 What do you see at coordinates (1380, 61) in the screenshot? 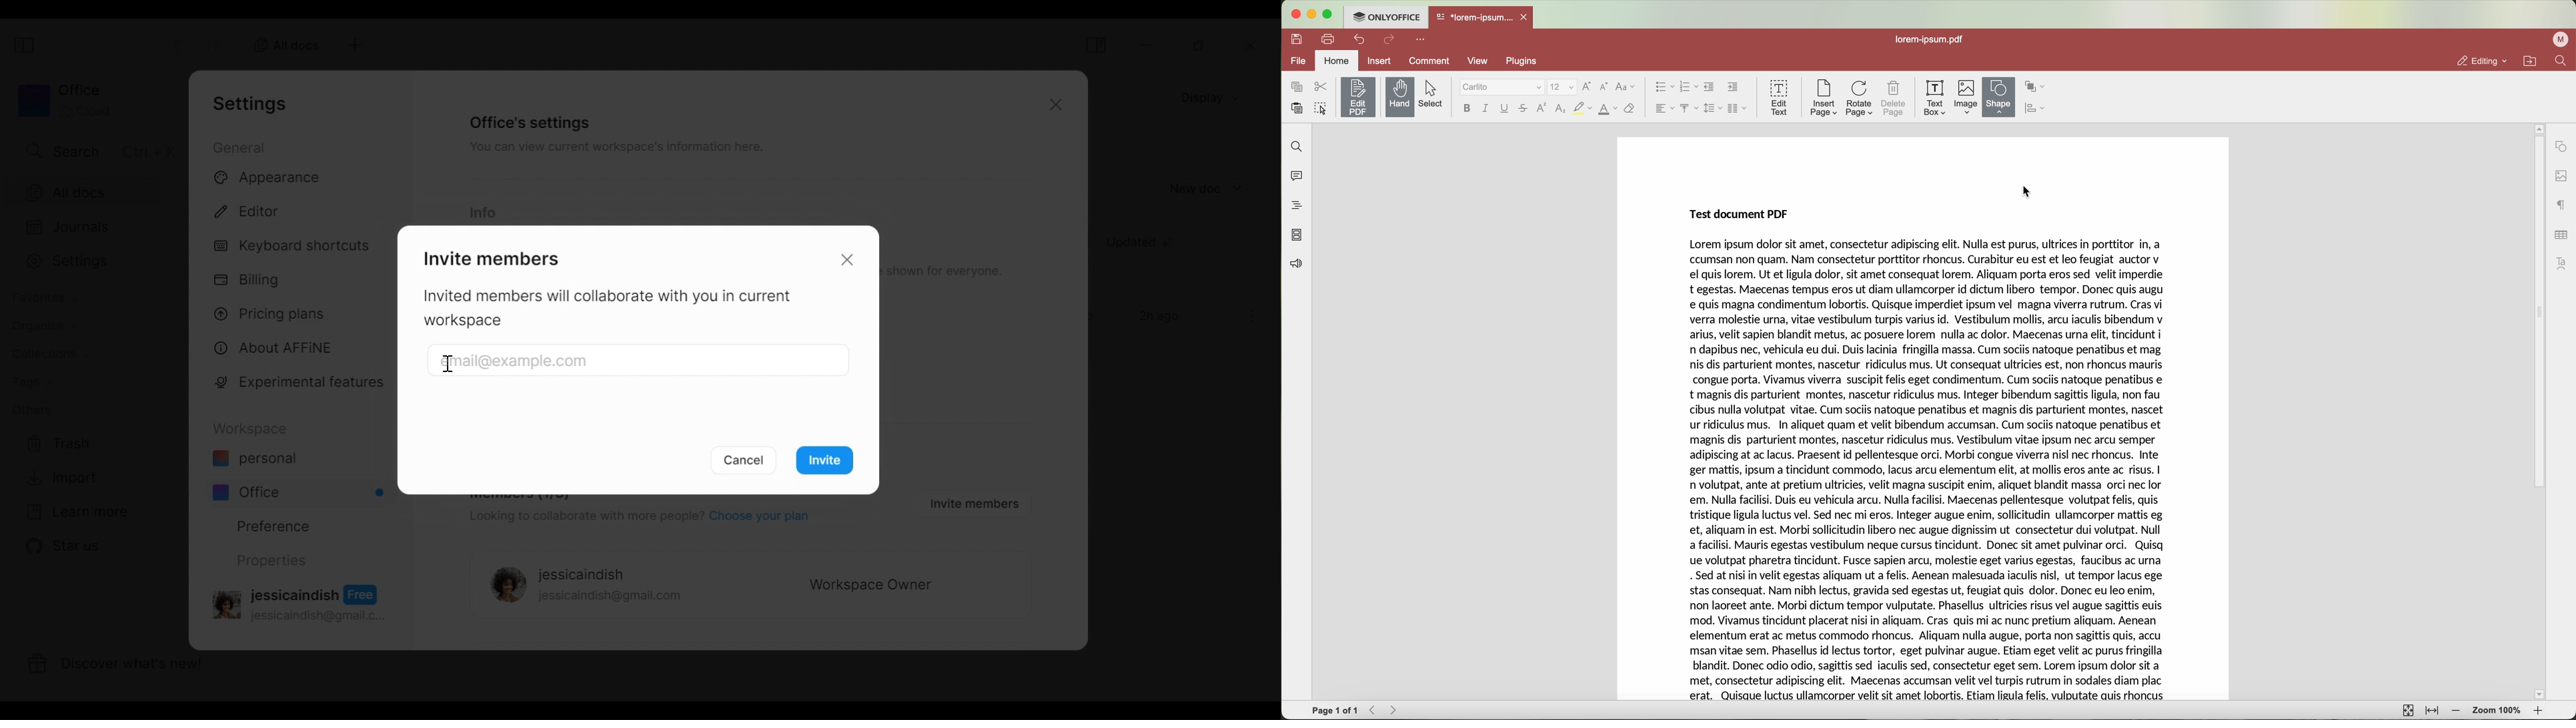
I see `insert` at bounding box center [1380, 61].